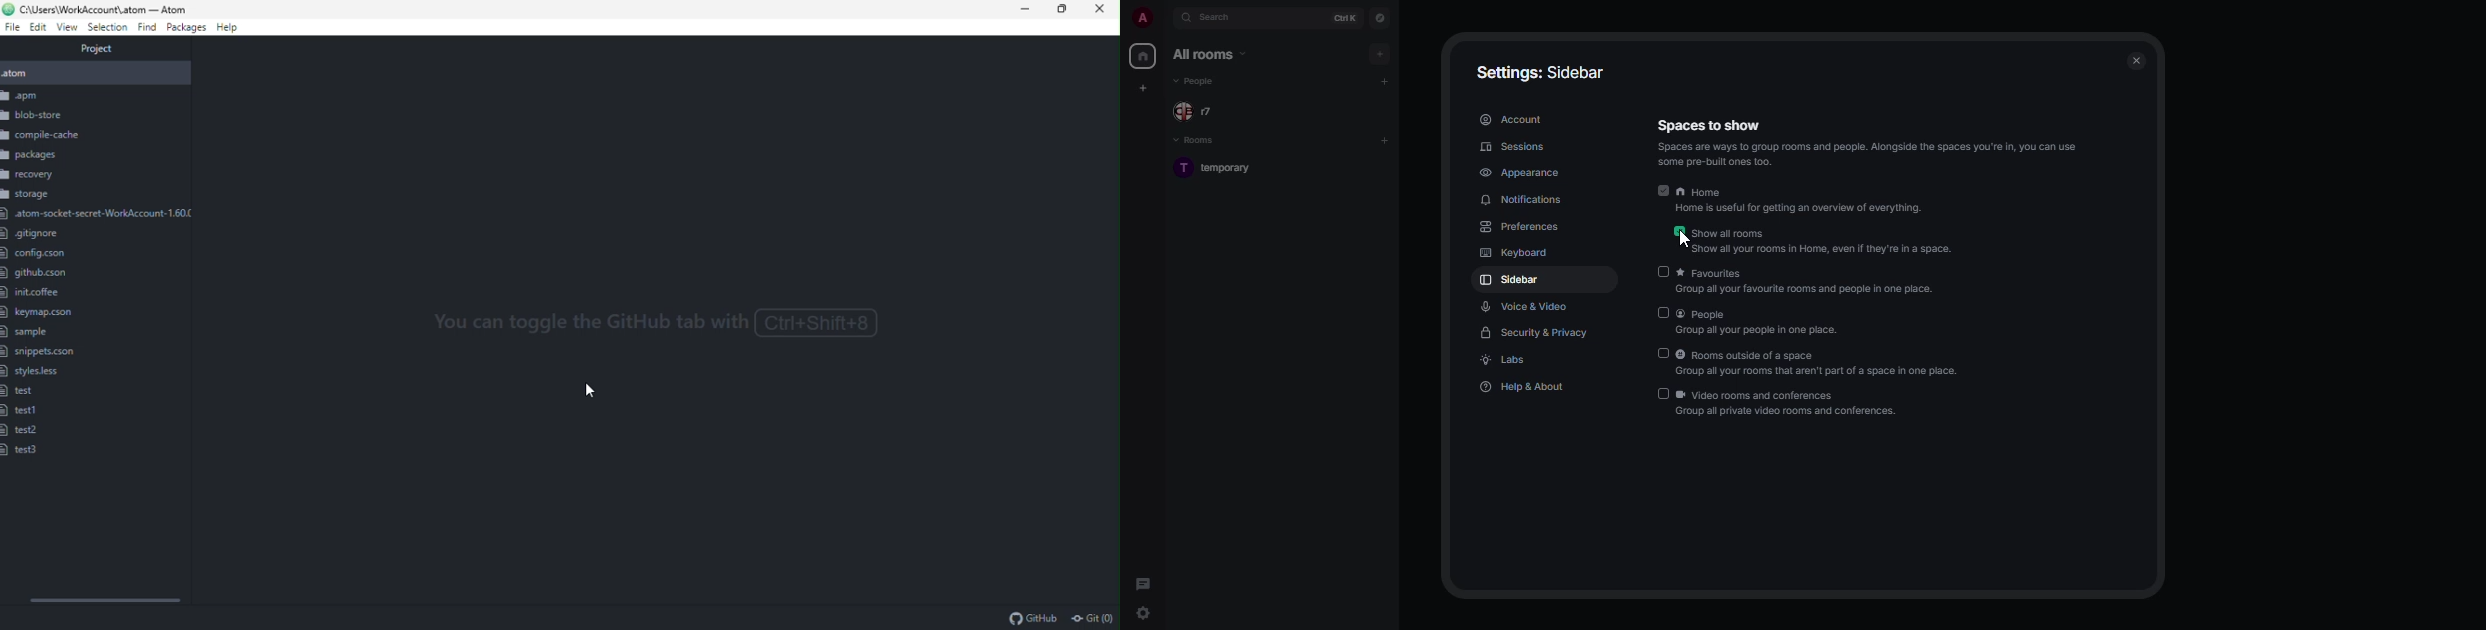  Describe the element at coordinates (1514, 146) in the screenshot. I see `sessions` at that location.